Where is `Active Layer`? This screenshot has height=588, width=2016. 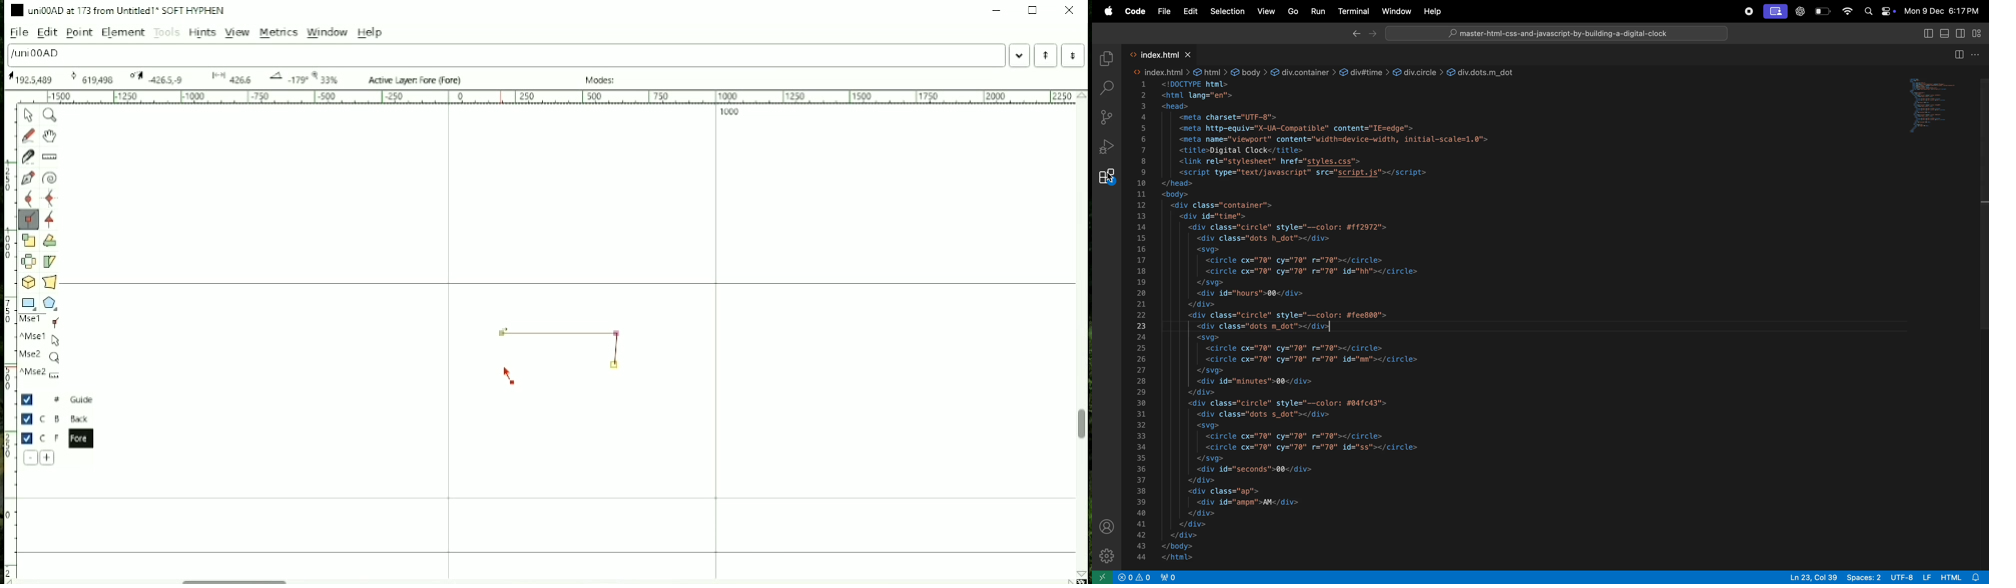 Active Layer is located at coordinates (417, 80).